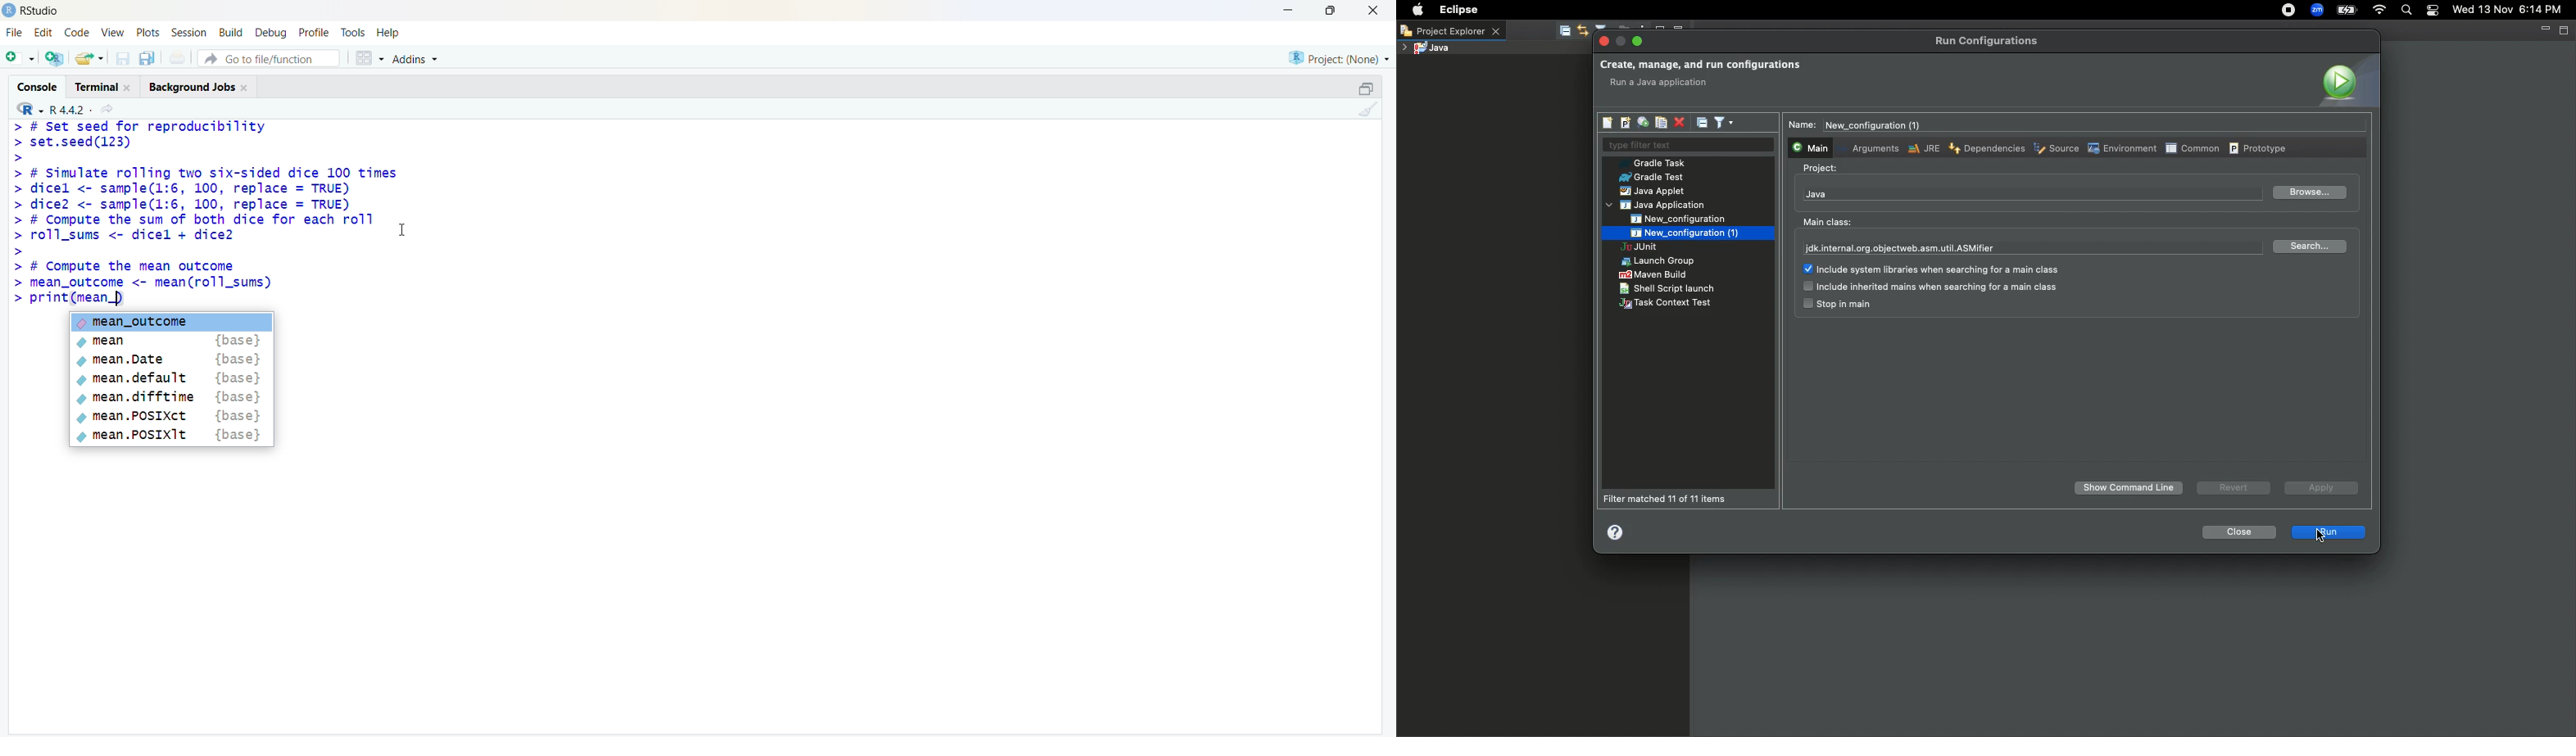  What do you see at coordinates (370, 58) in the screenshot?
I see `grid` at bounding box center [370, 58].